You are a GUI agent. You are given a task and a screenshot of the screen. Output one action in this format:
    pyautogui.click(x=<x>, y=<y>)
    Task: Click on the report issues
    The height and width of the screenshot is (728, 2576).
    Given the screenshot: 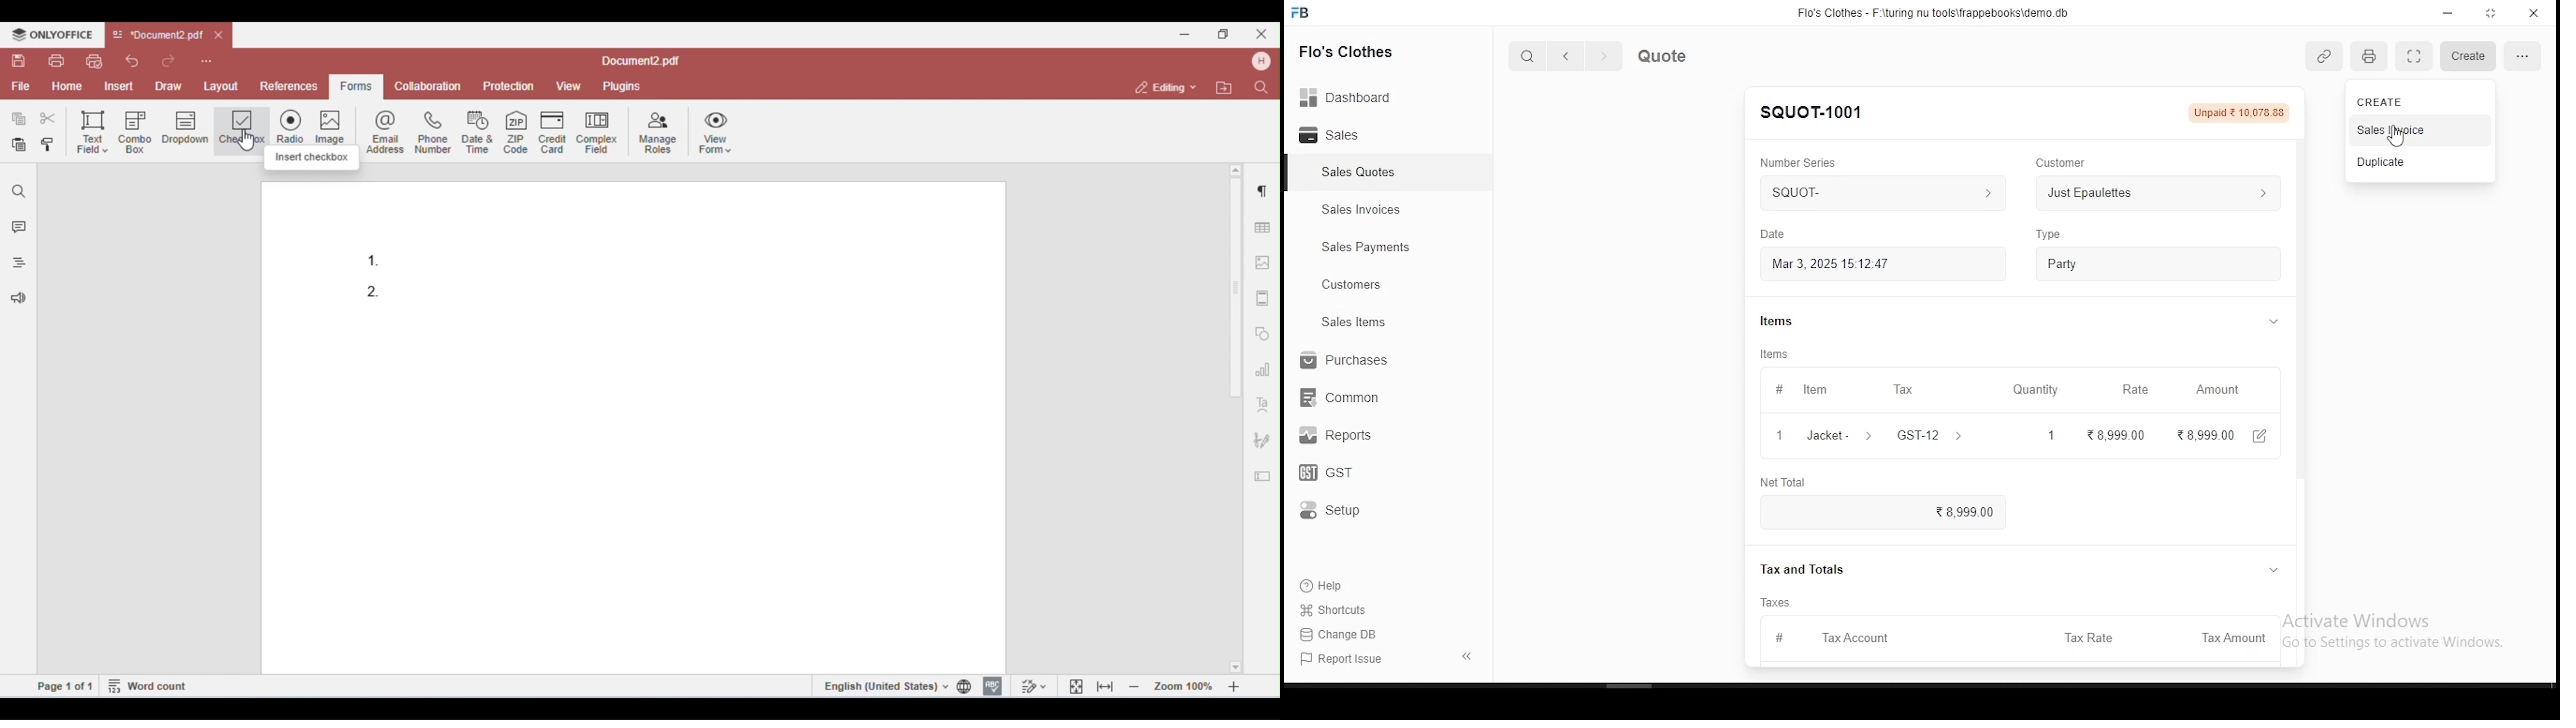 What is the action you would take?
    pyautogui.click(x=1345, y=660)
    